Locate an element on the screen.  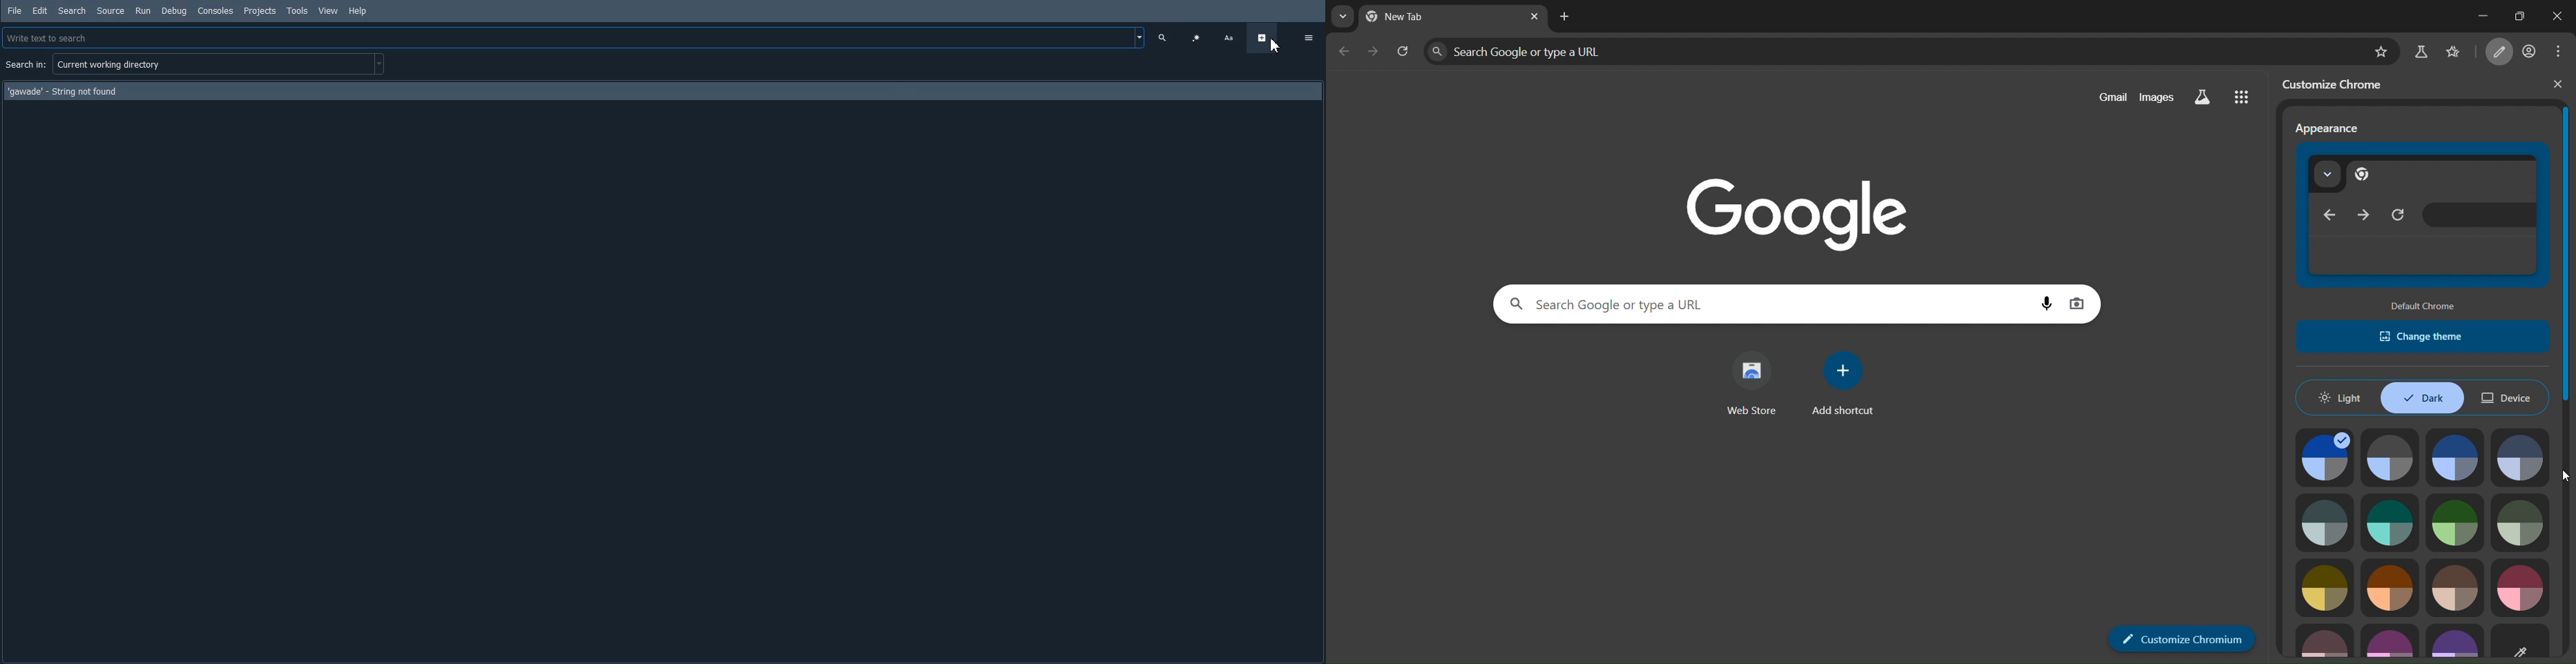
Edit is located at coordinates (39, 10).